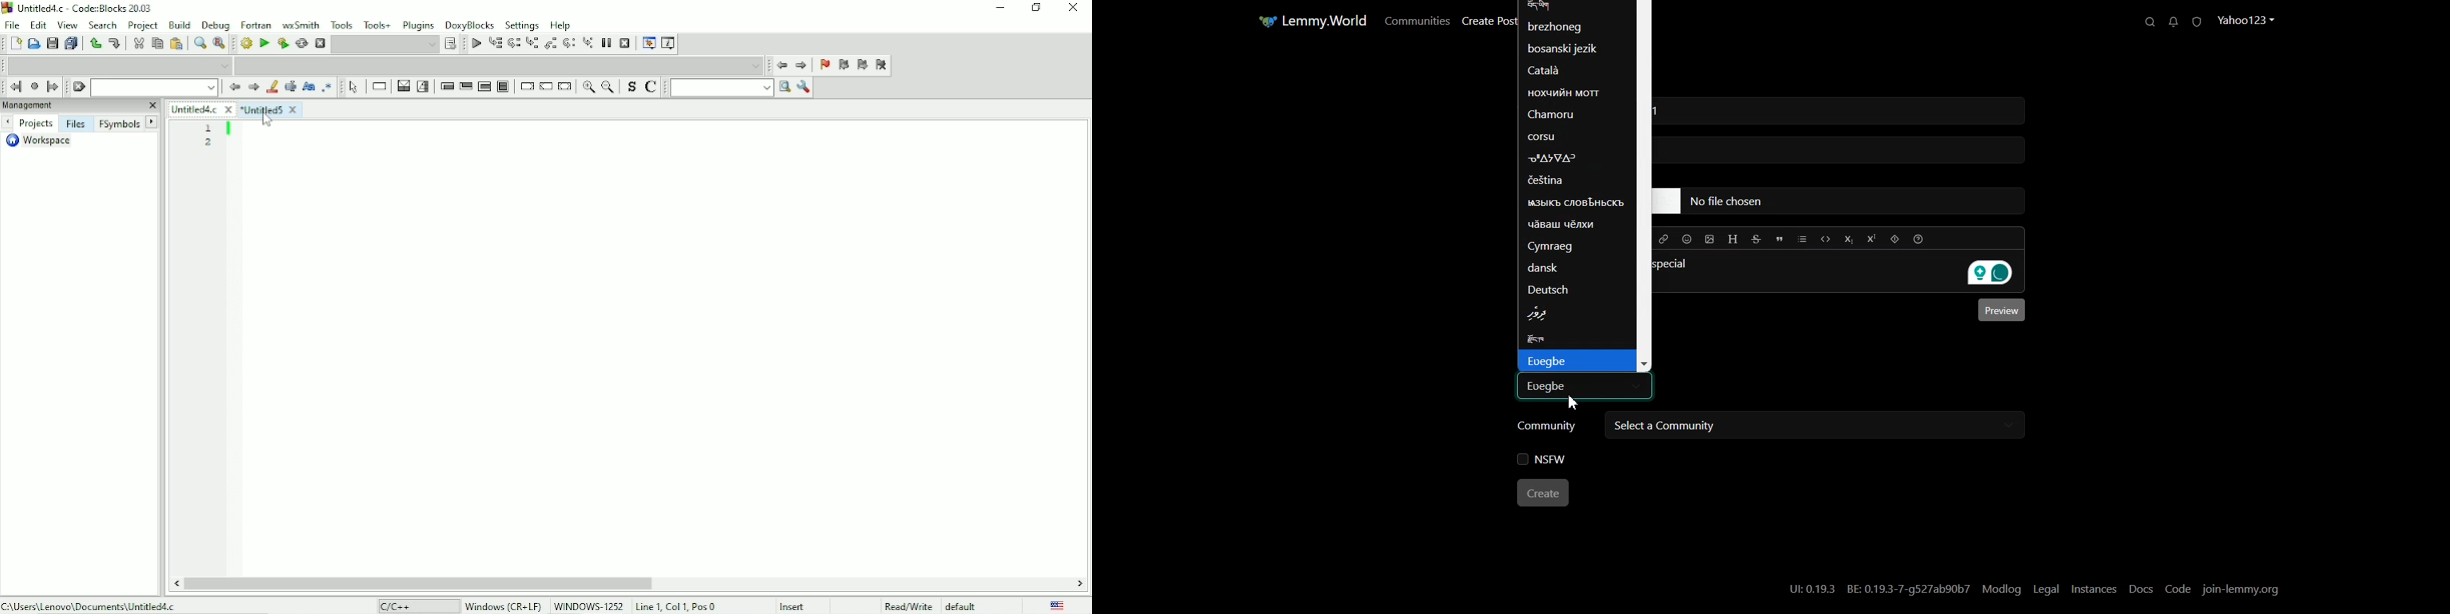 The height and width of the screenshot is (616, 2464). I want to click on Edit, so click(38, 26).